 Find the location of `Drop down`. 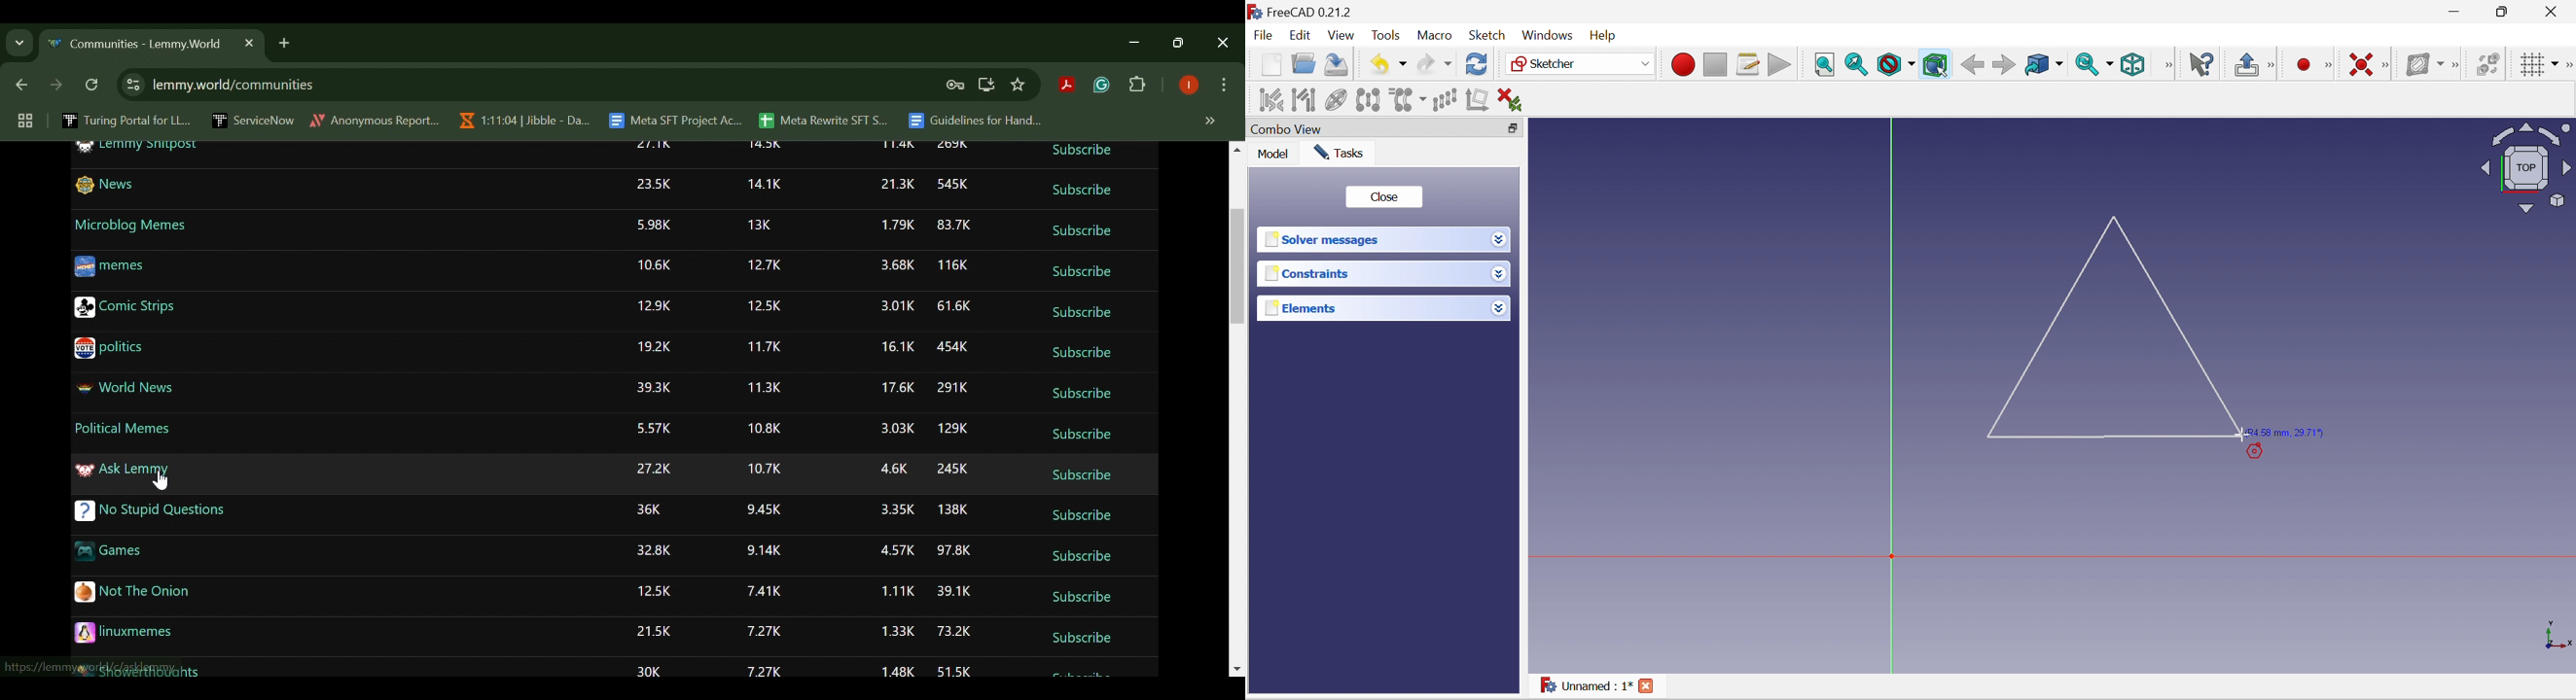

Drop down is located at coordinates (1499, 239).